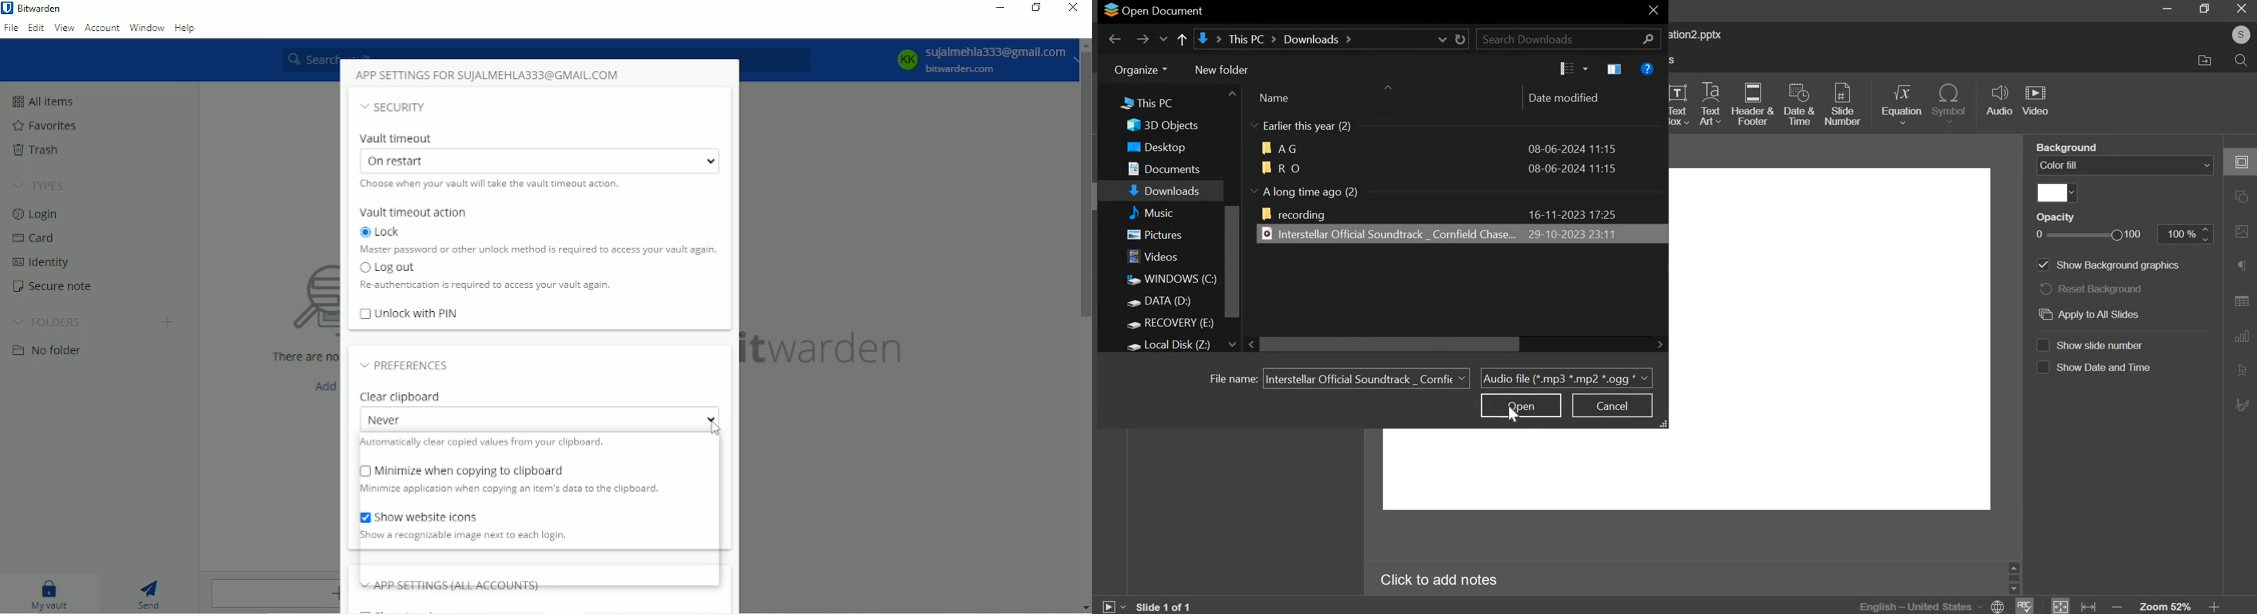 This screenshot has width=2268, height=616. What do you see at coordinates (1001, 7) in the screenshot?
I see `Minimize` at bounding box center [1001, 7].